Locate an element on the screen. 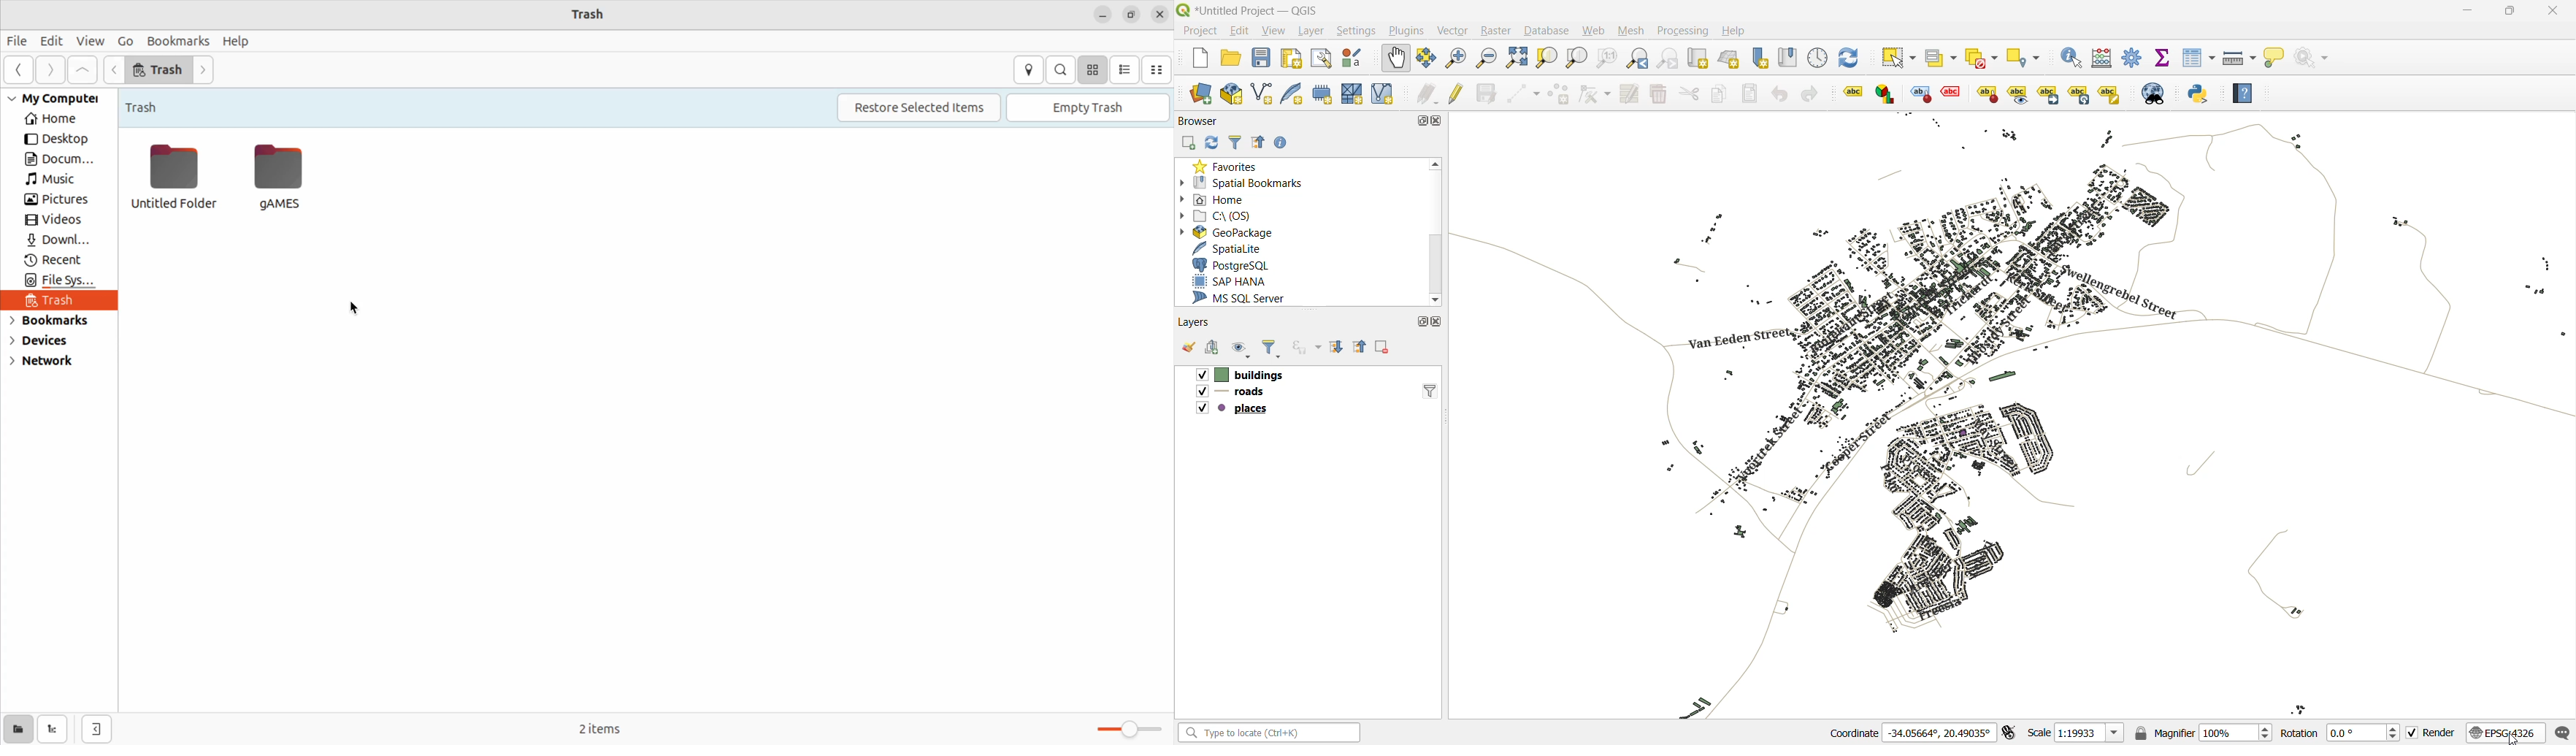 This screenshot has height=756, width=2576. icon view is located at coordinates (1092, 71).